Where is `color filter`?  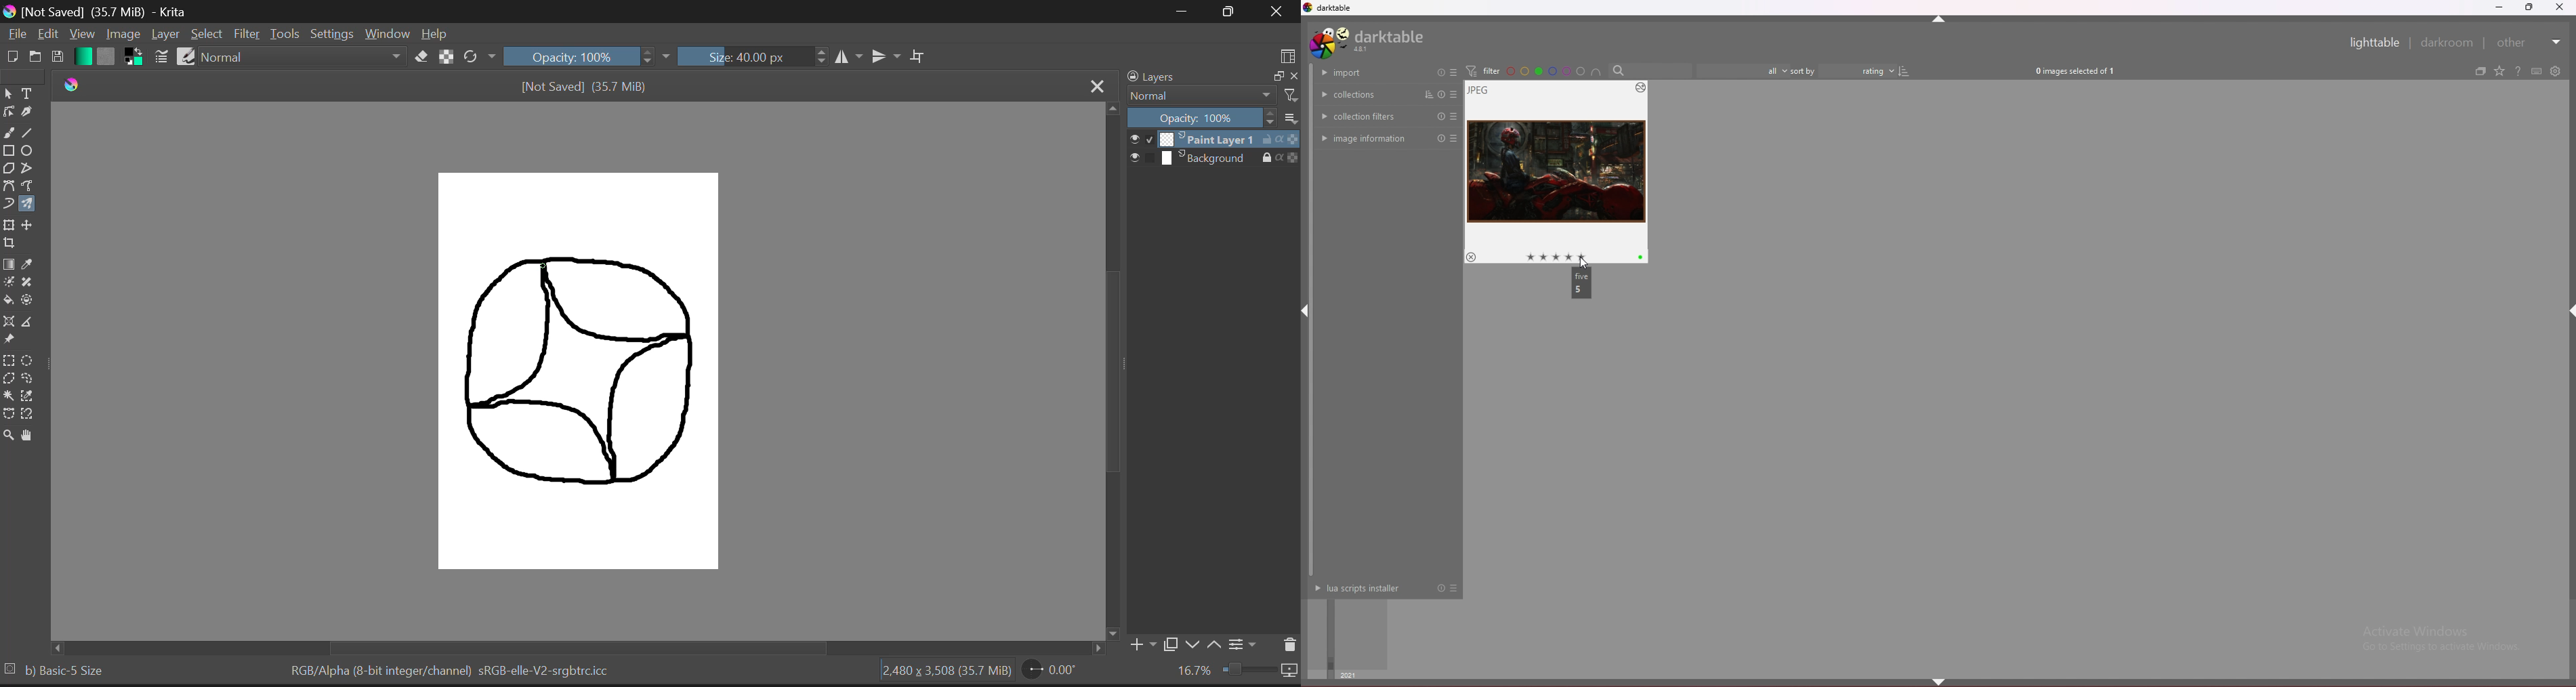 color filter is located at coordinates (1547, 71).